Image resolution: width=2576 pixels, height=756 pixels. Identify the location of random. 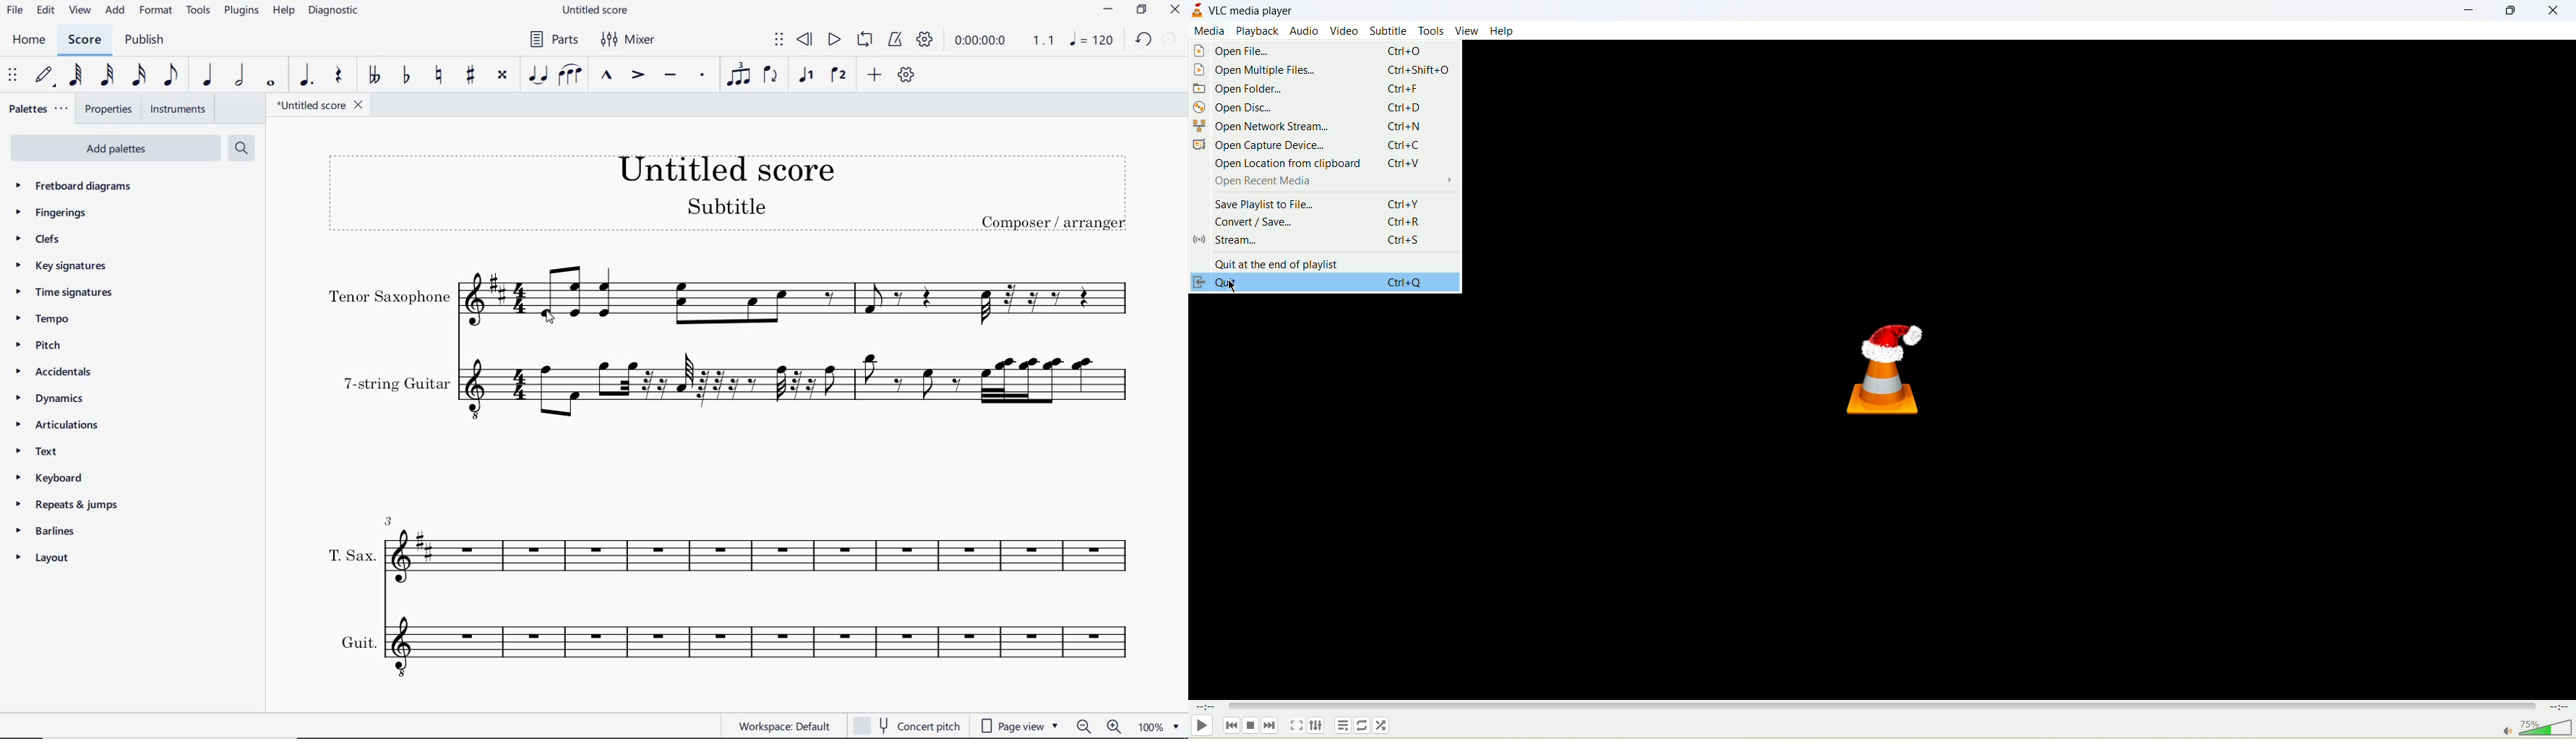
(1381, 726).